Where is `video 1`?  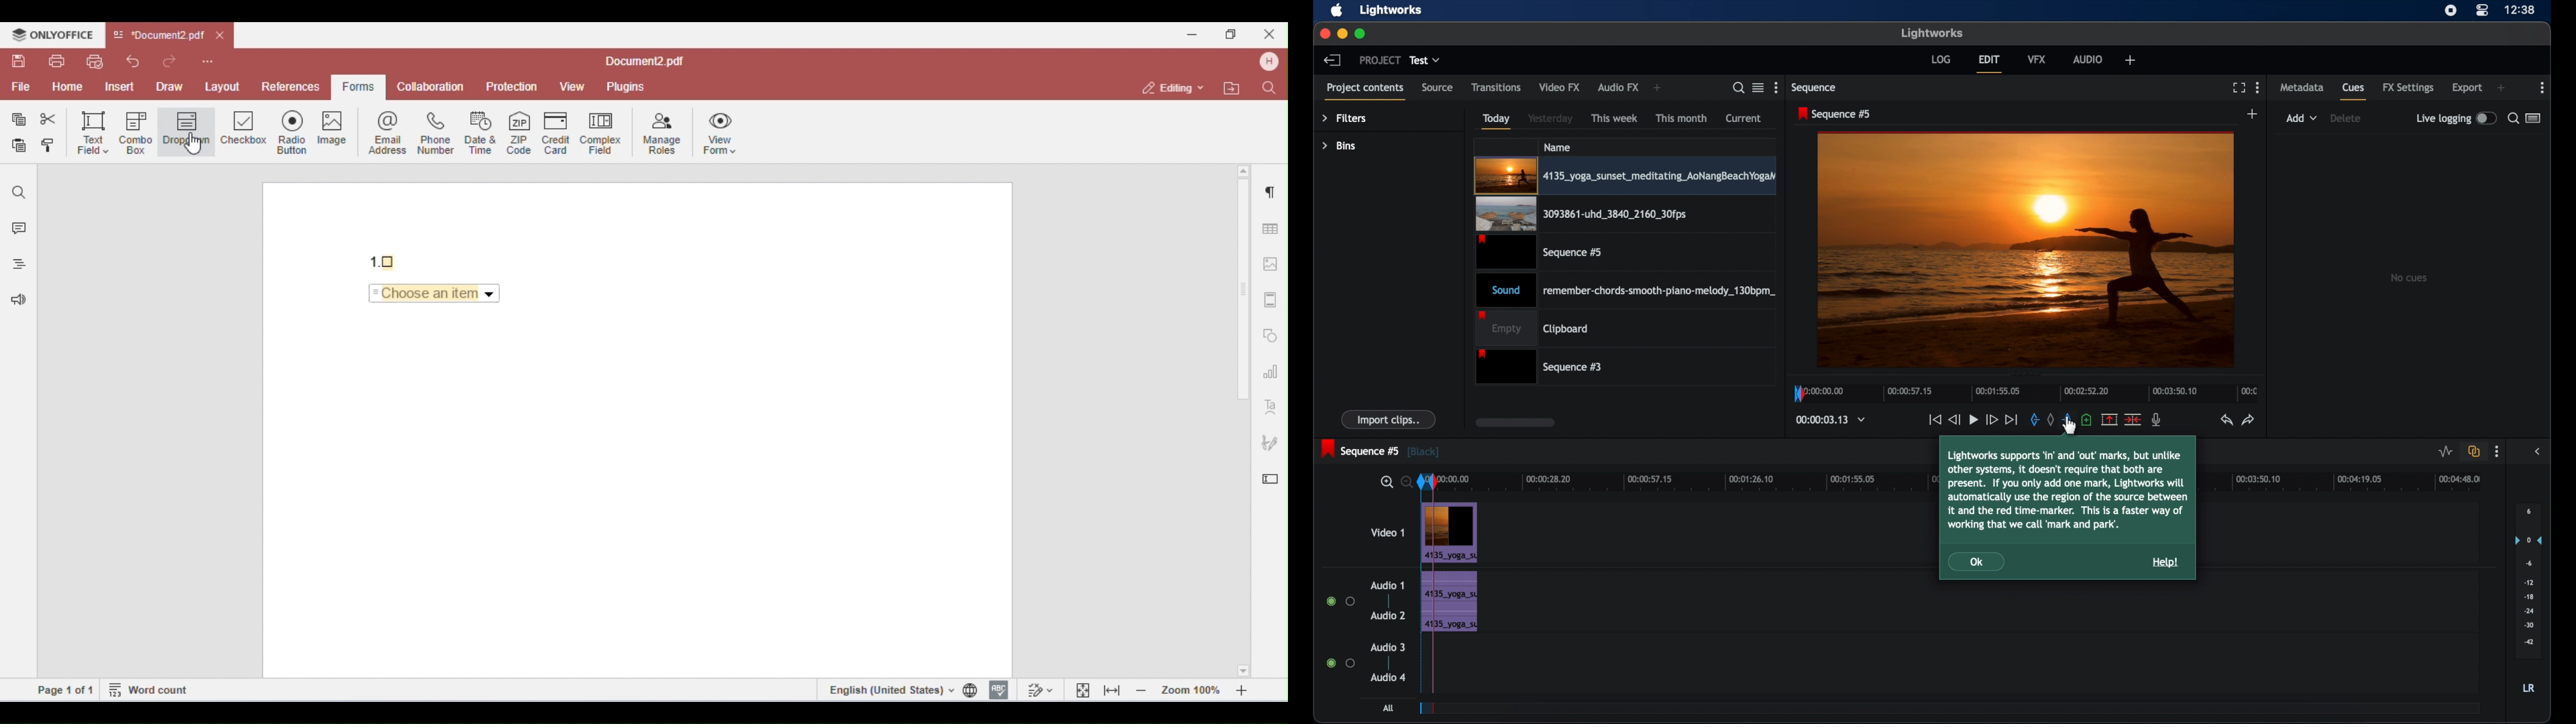
video 1 is located at coordinates (1389, 533).